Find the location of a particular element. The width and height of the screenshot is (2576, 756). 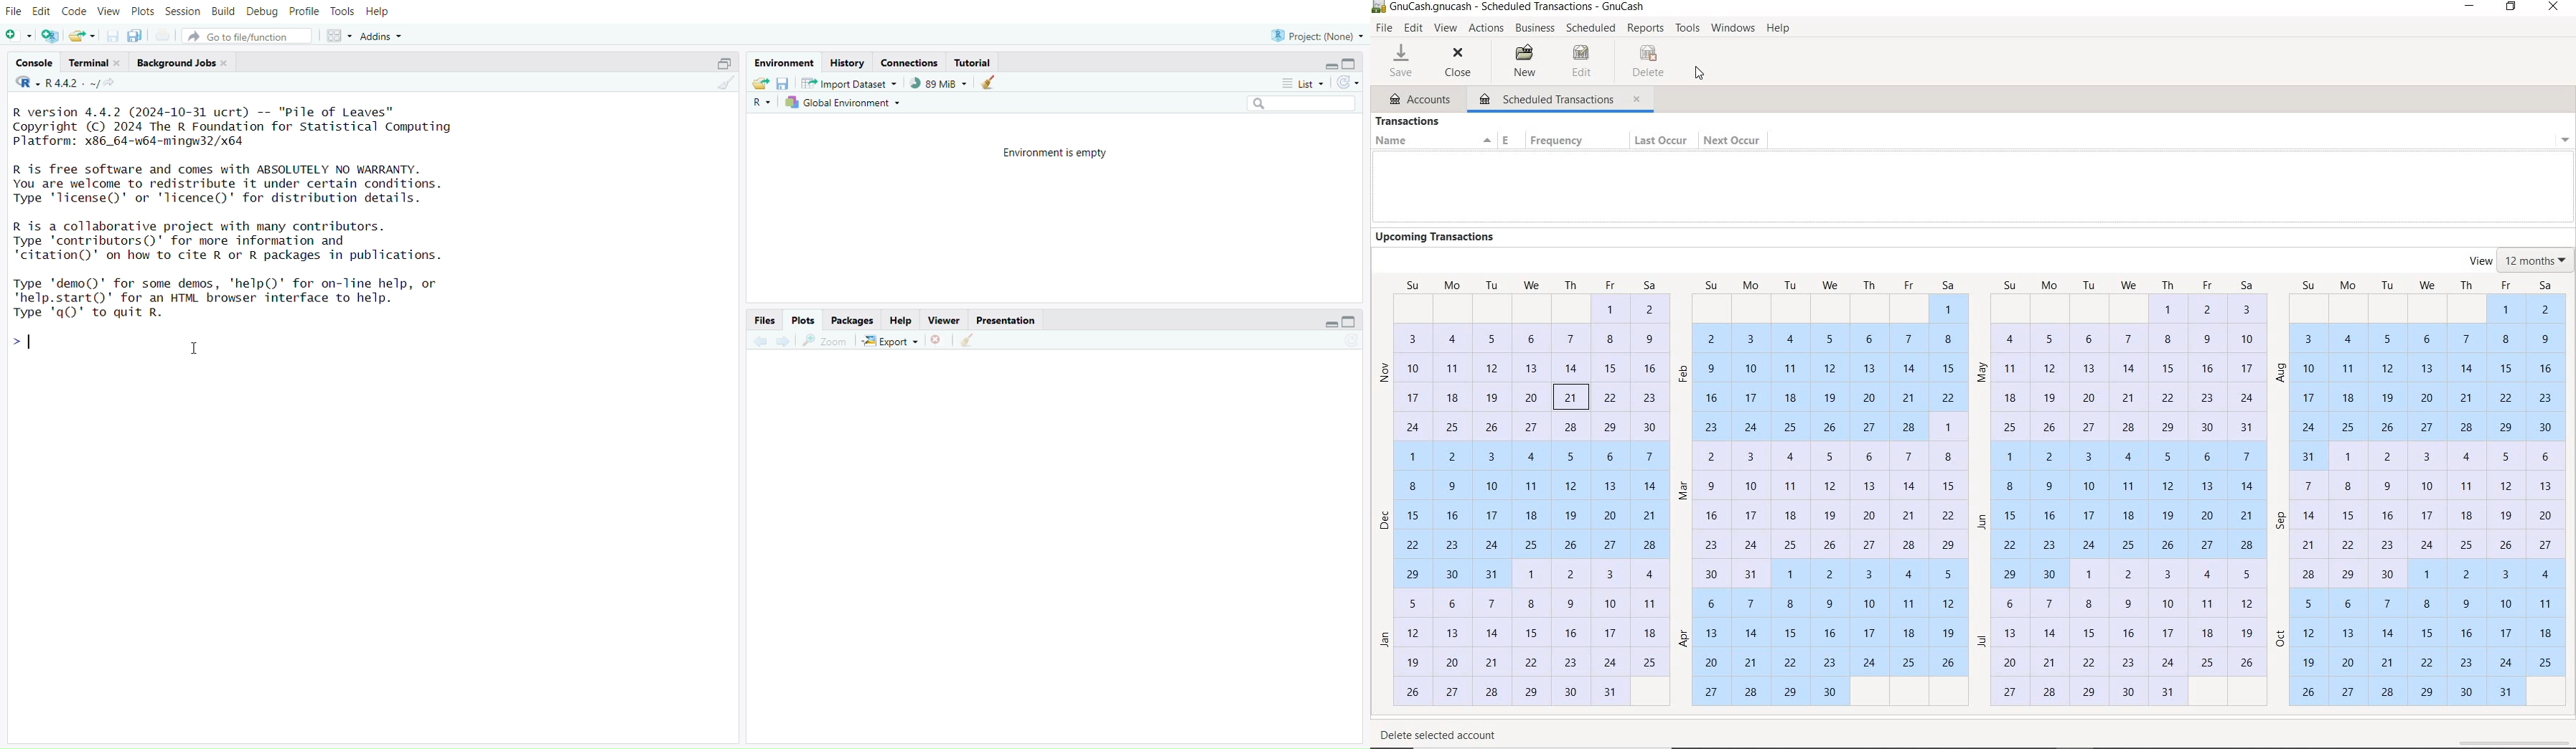

Environment is located at coordinates (786, 61).